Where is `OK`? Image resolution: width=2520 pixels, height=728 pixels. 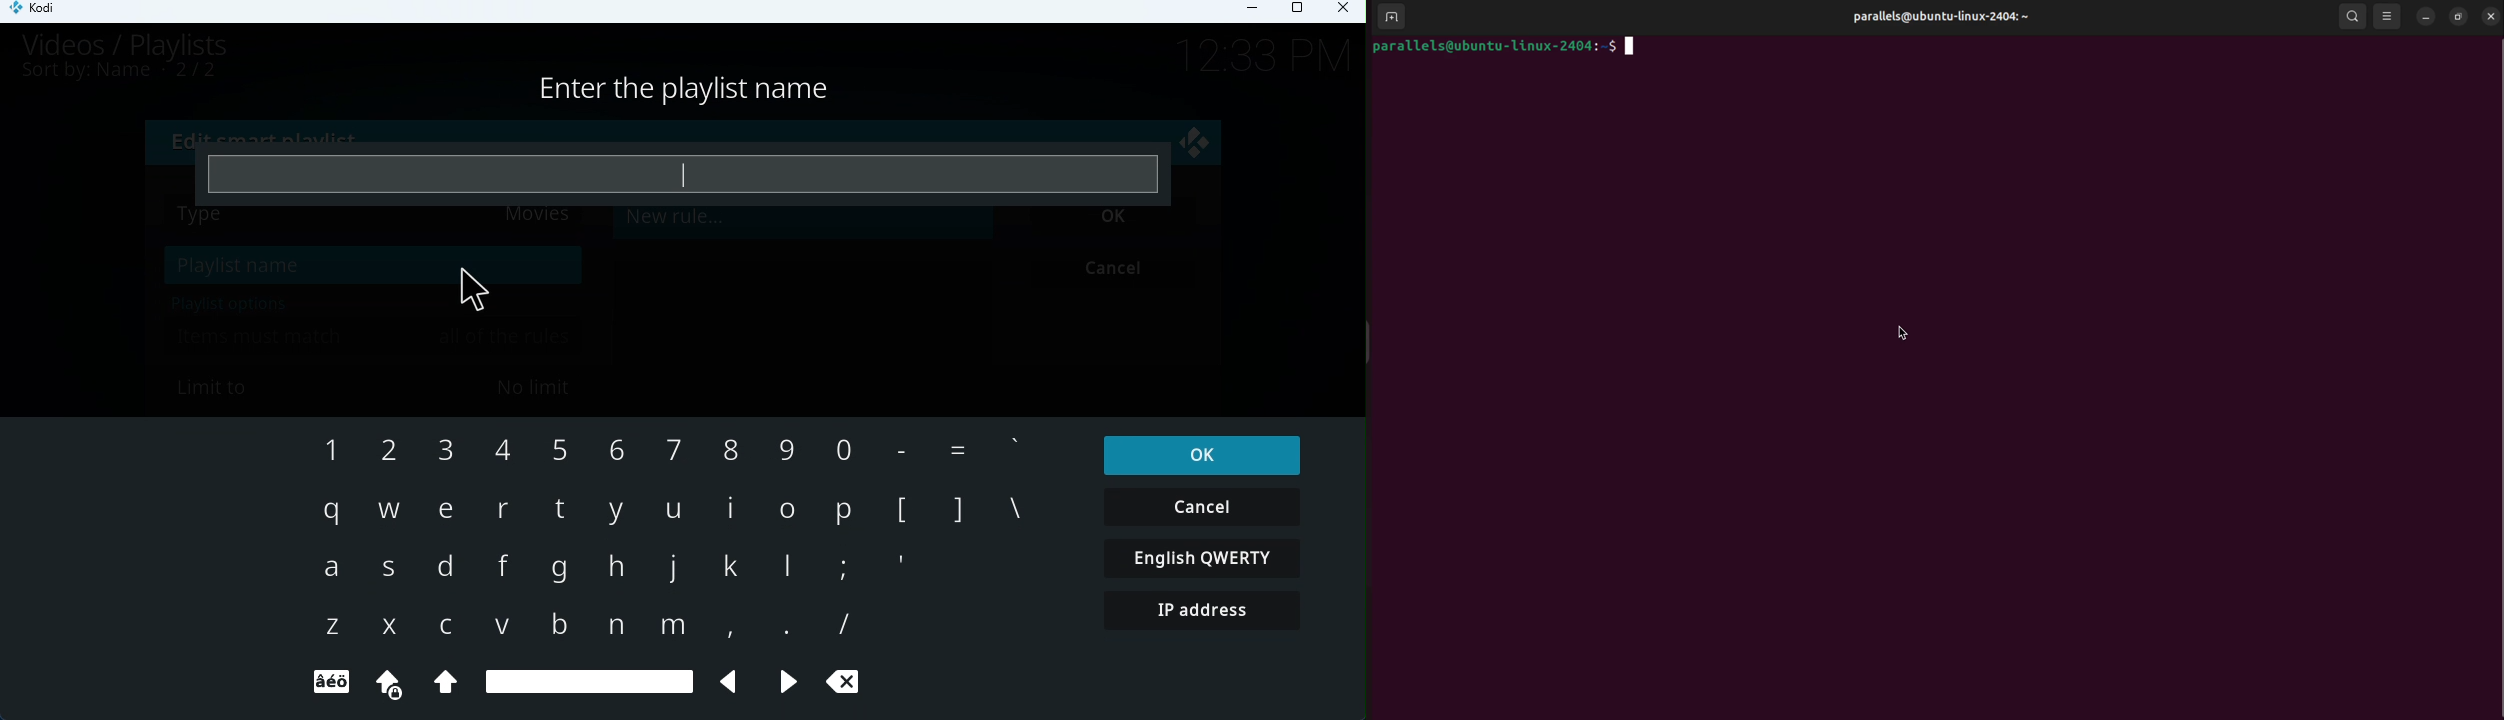 OK is located at coordinates (1199, 454).